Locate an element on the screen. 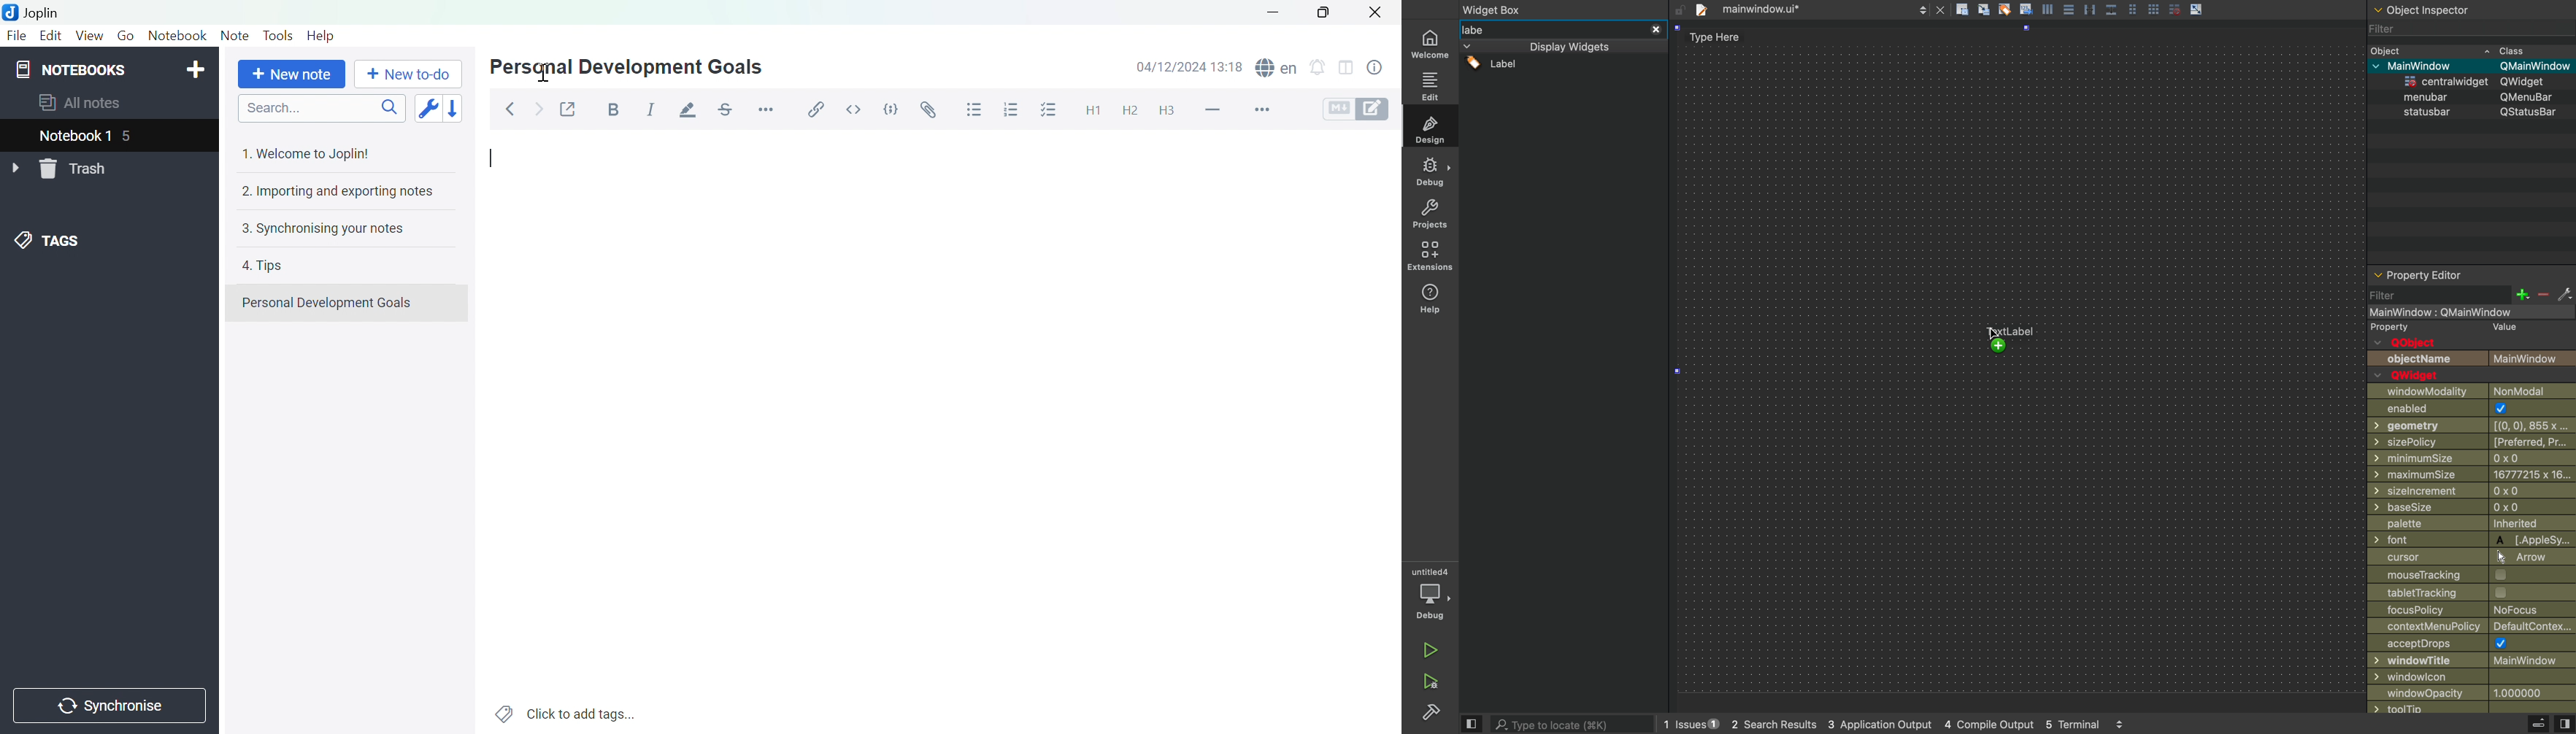  set alarm is located at coordinates (1321, 70).